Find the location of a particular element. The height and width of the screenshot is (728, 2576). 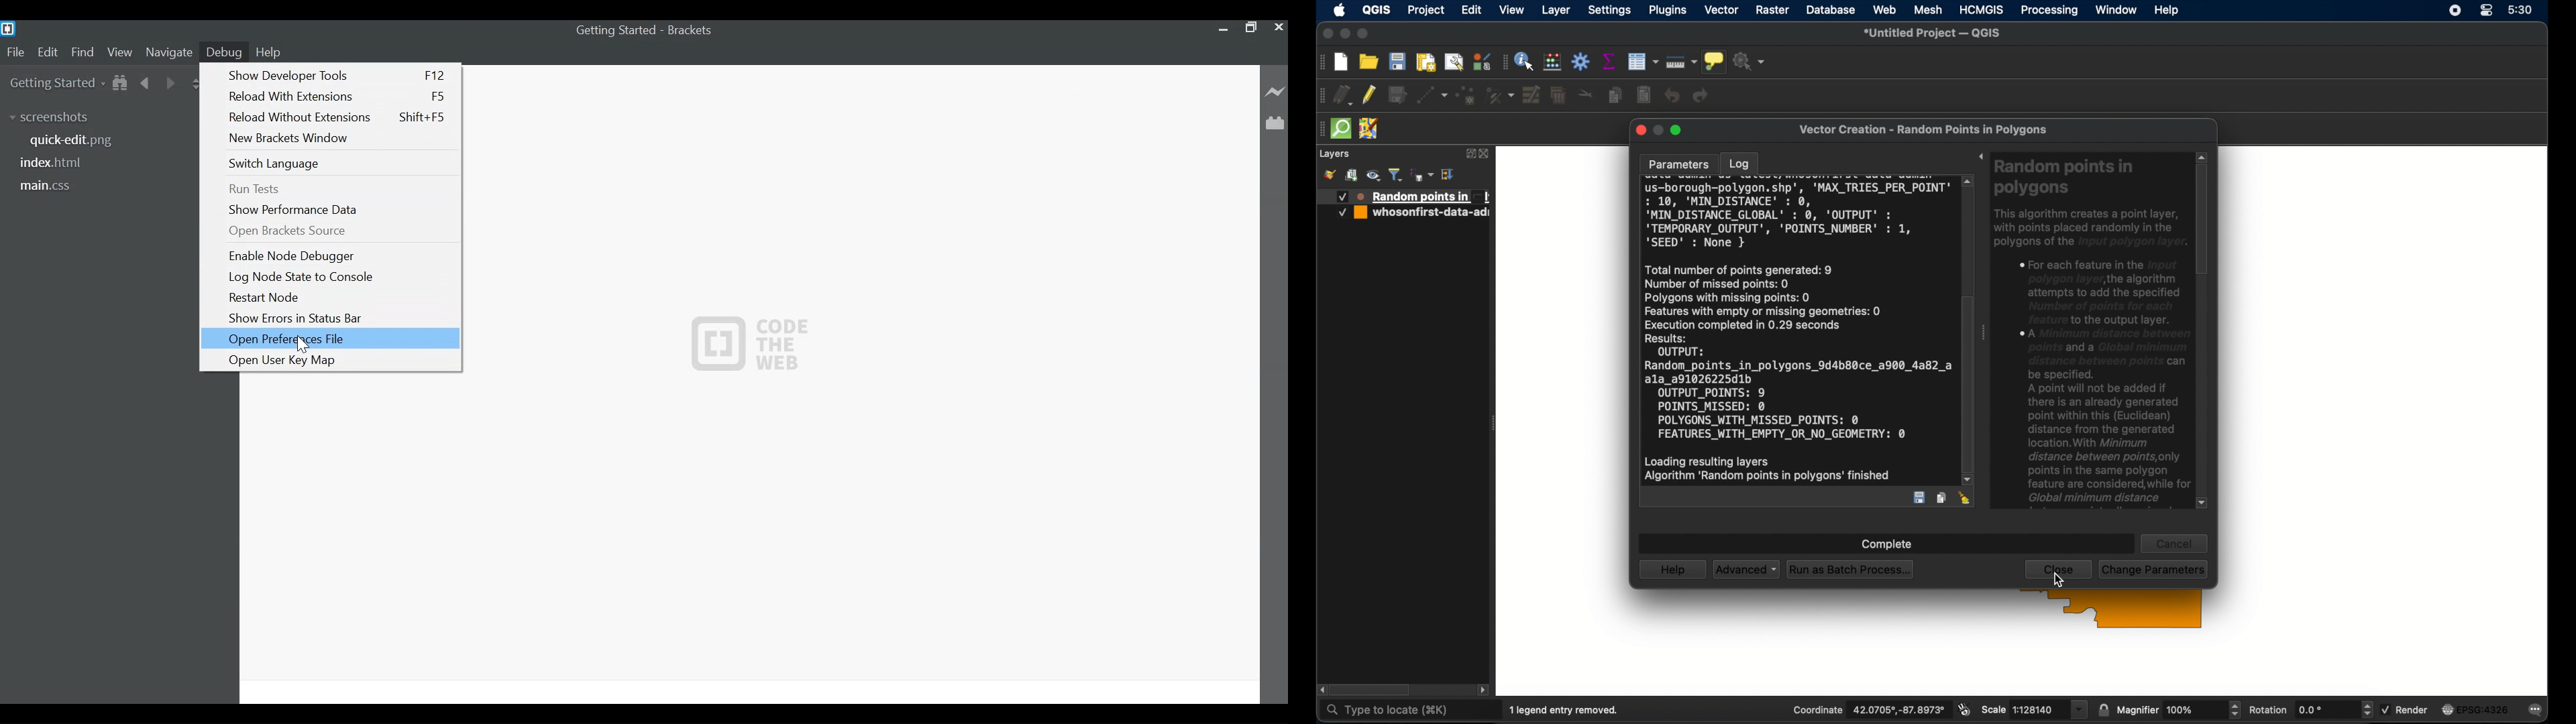

View  is located at coordinates (120, 51).